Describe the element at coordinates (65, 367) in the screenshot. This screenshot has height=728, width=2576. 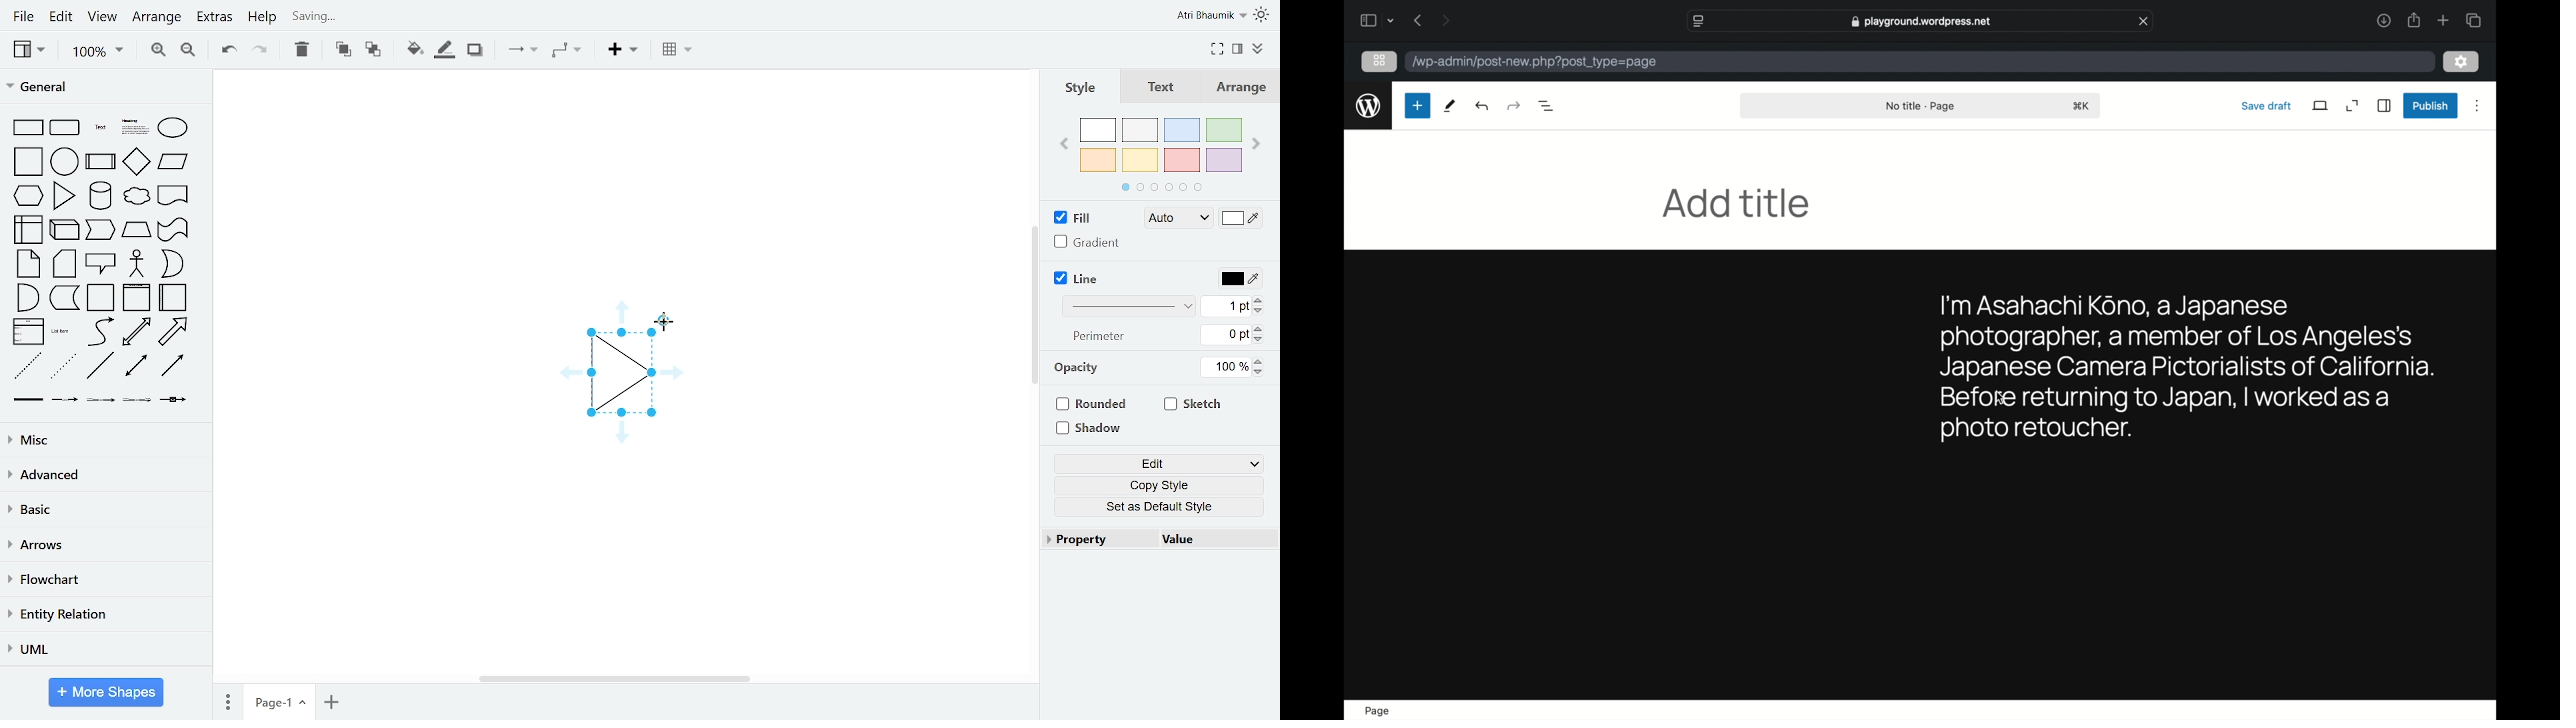
I see `dotted line` at that location.